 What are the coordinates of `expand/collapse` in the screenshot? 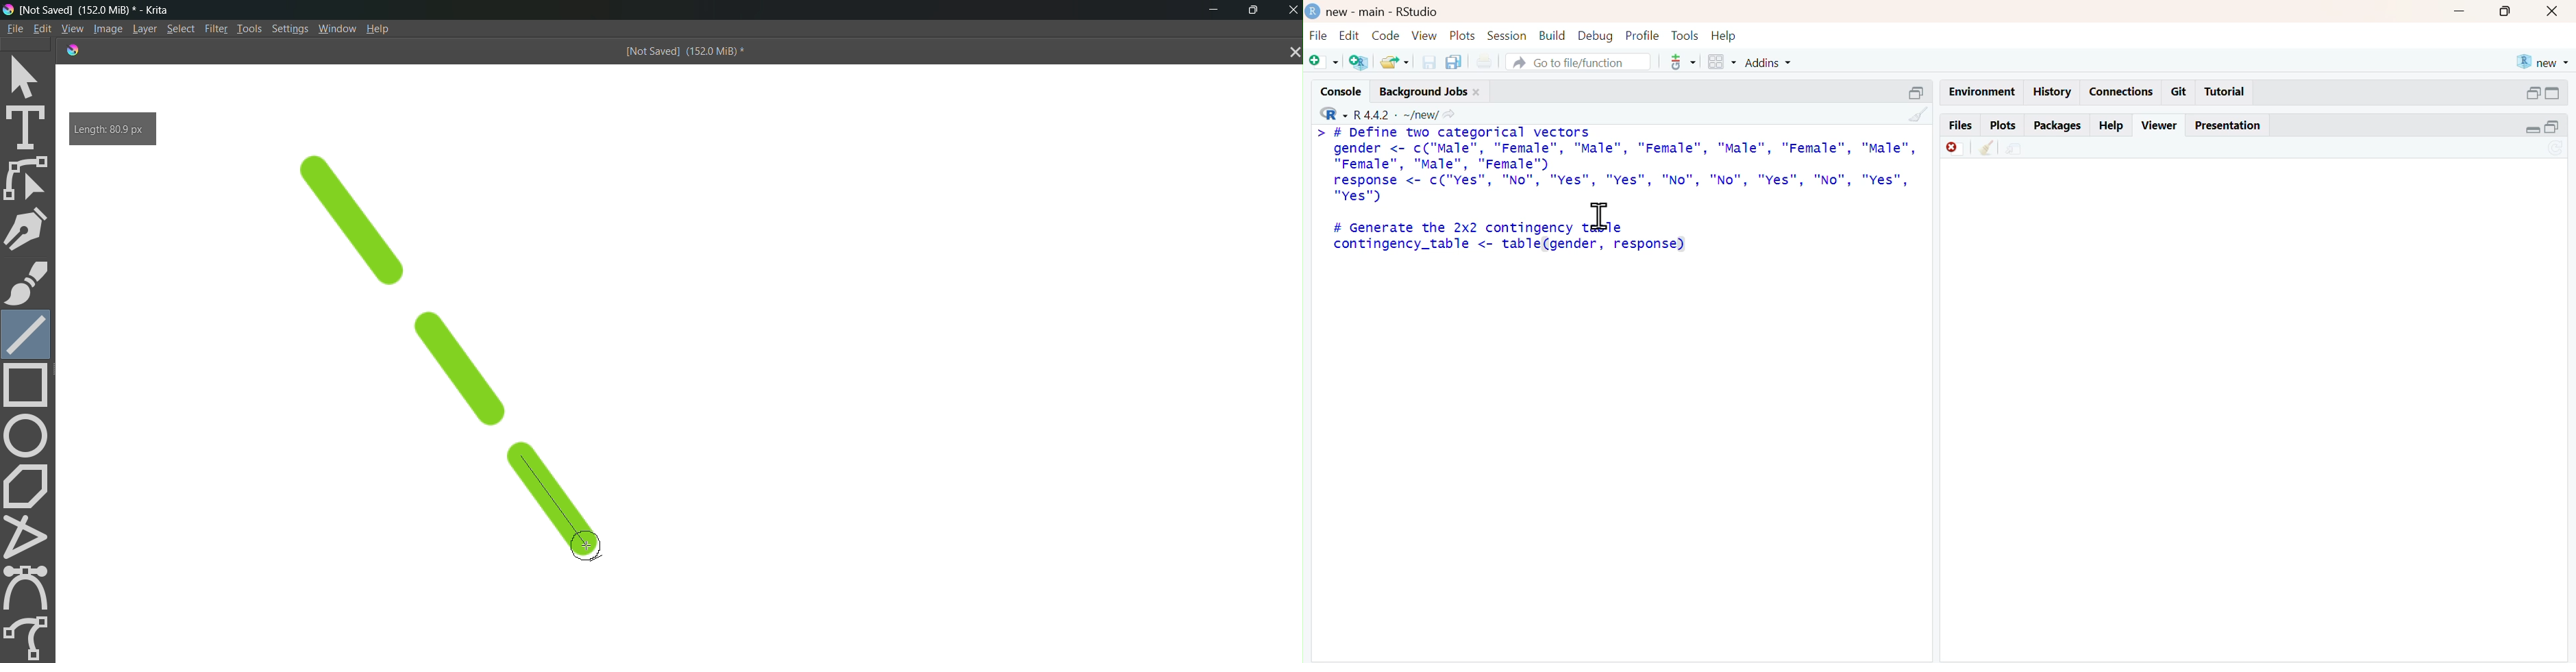 It's located at (2533, 130).